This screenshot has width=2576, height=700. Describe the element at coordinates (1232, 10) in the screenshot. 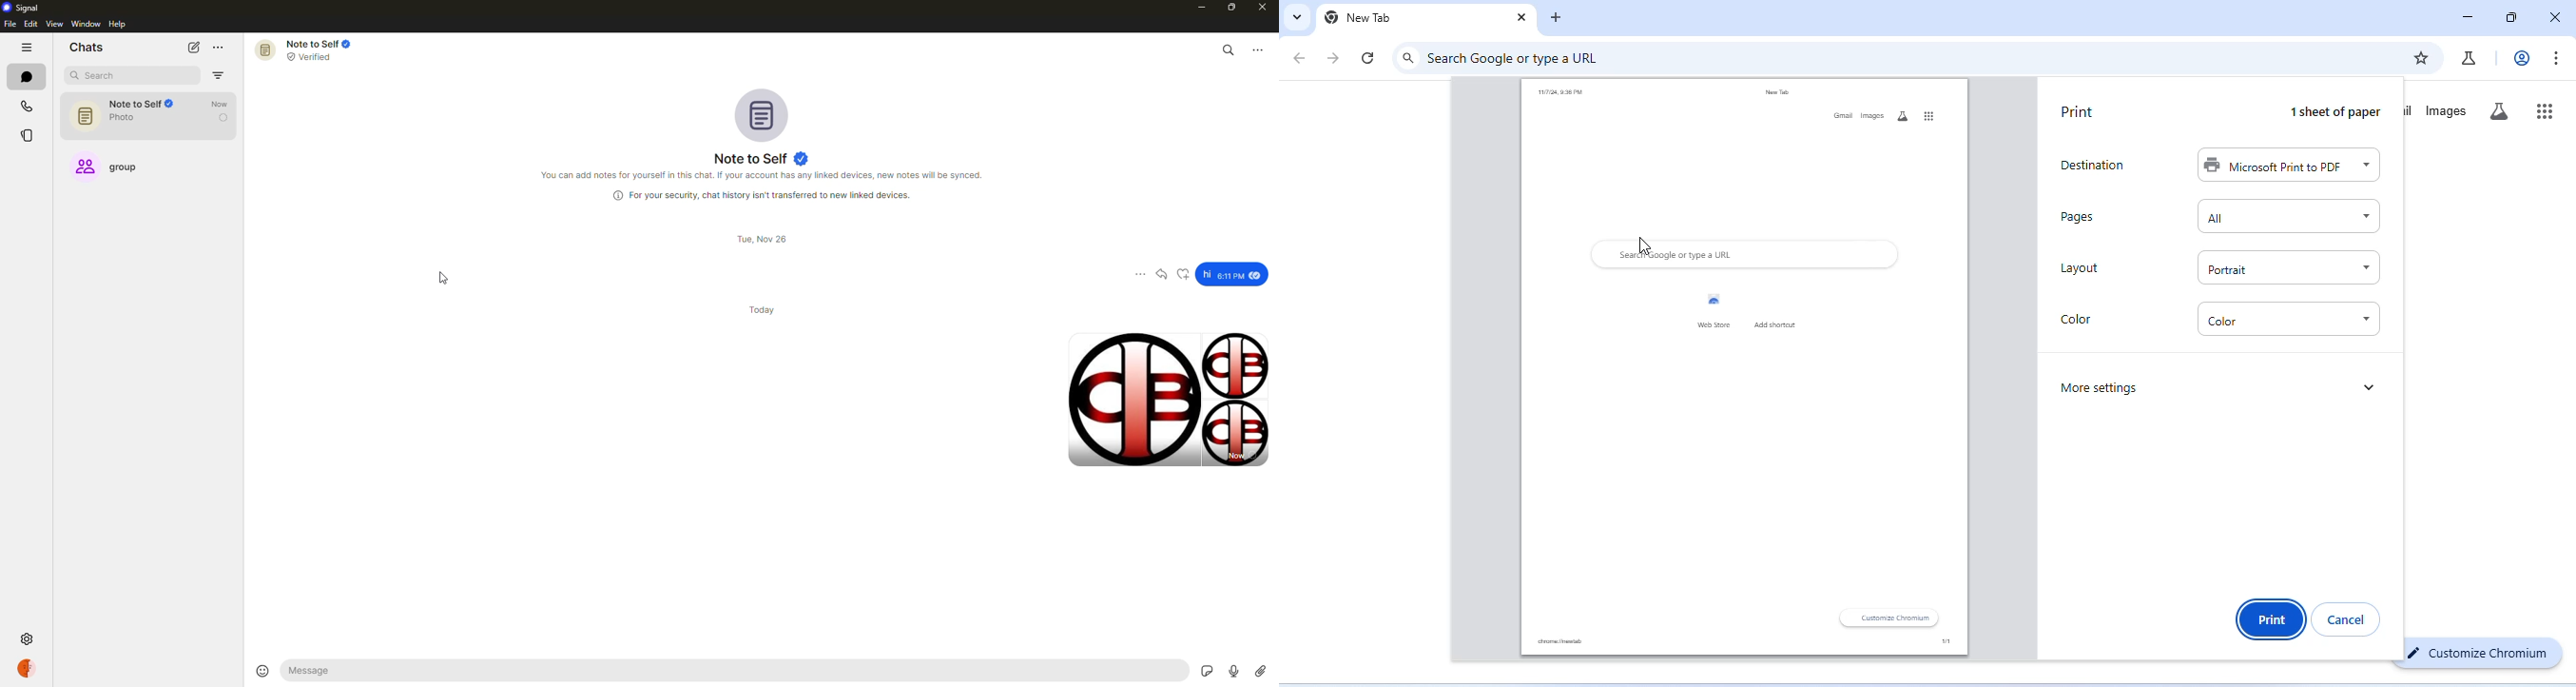

I see `maximize` at that location.